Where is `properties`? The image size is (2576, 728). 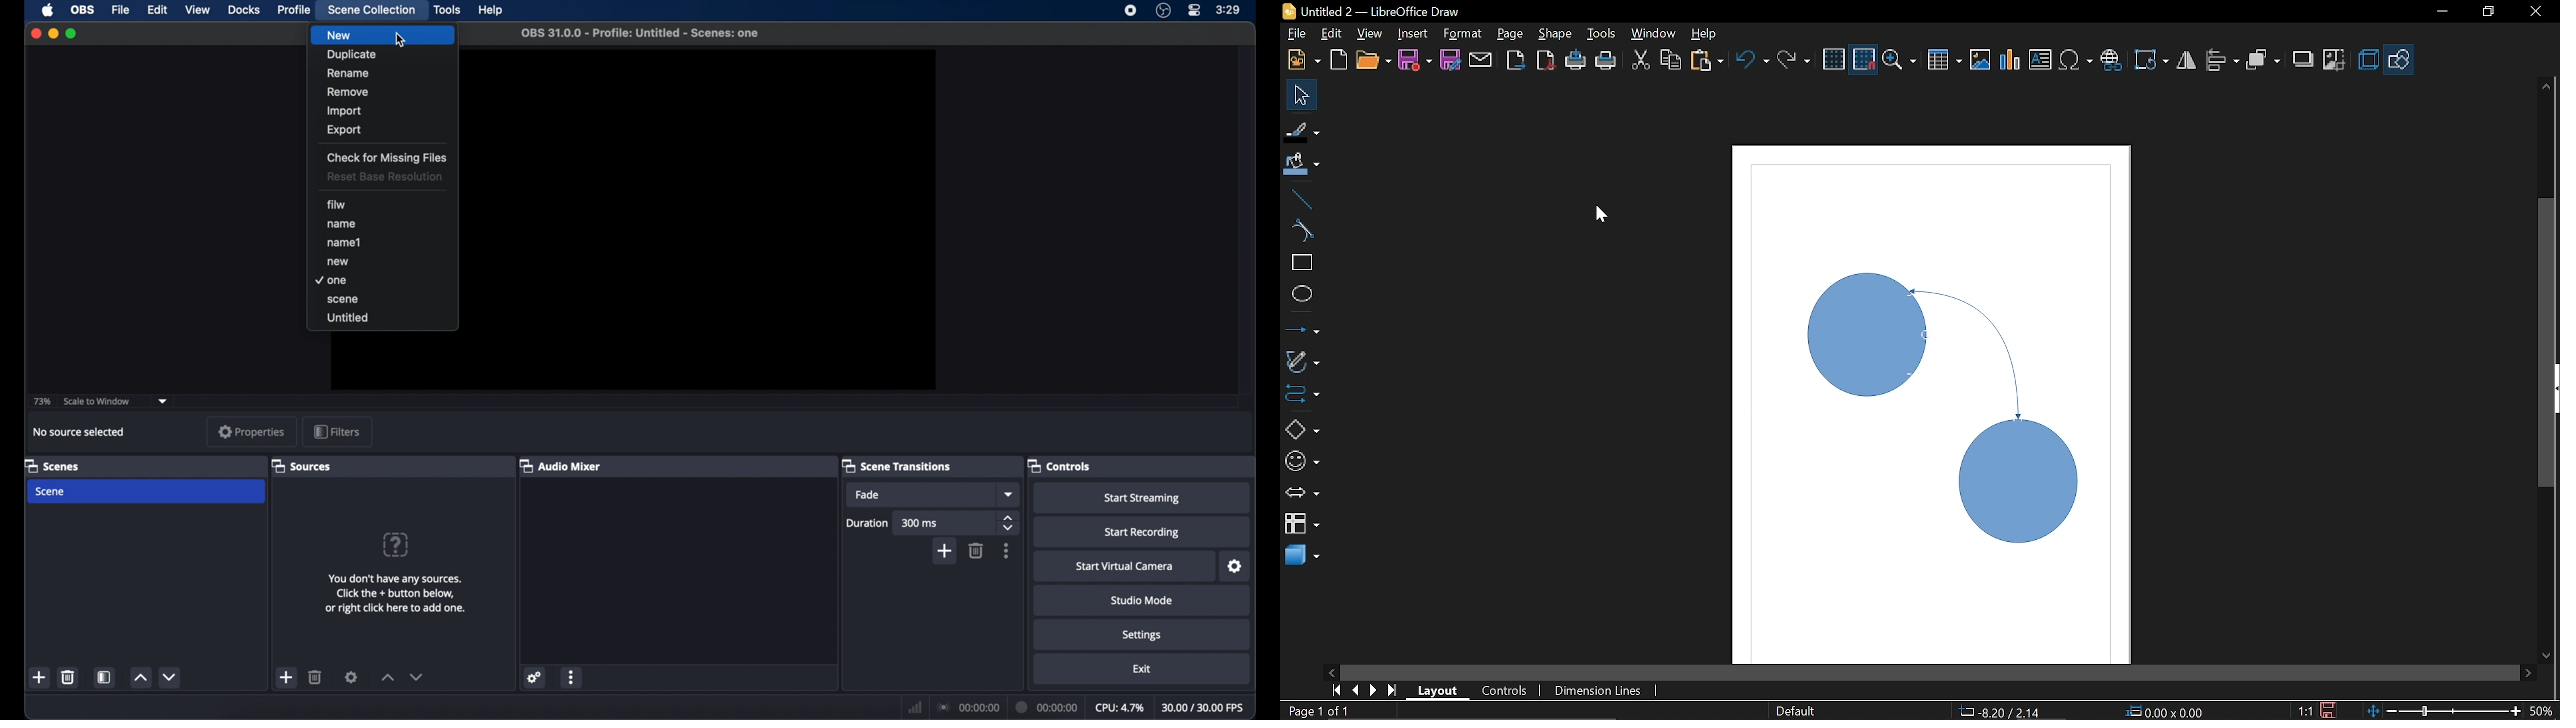
properties is located at coordinates (253, 432).